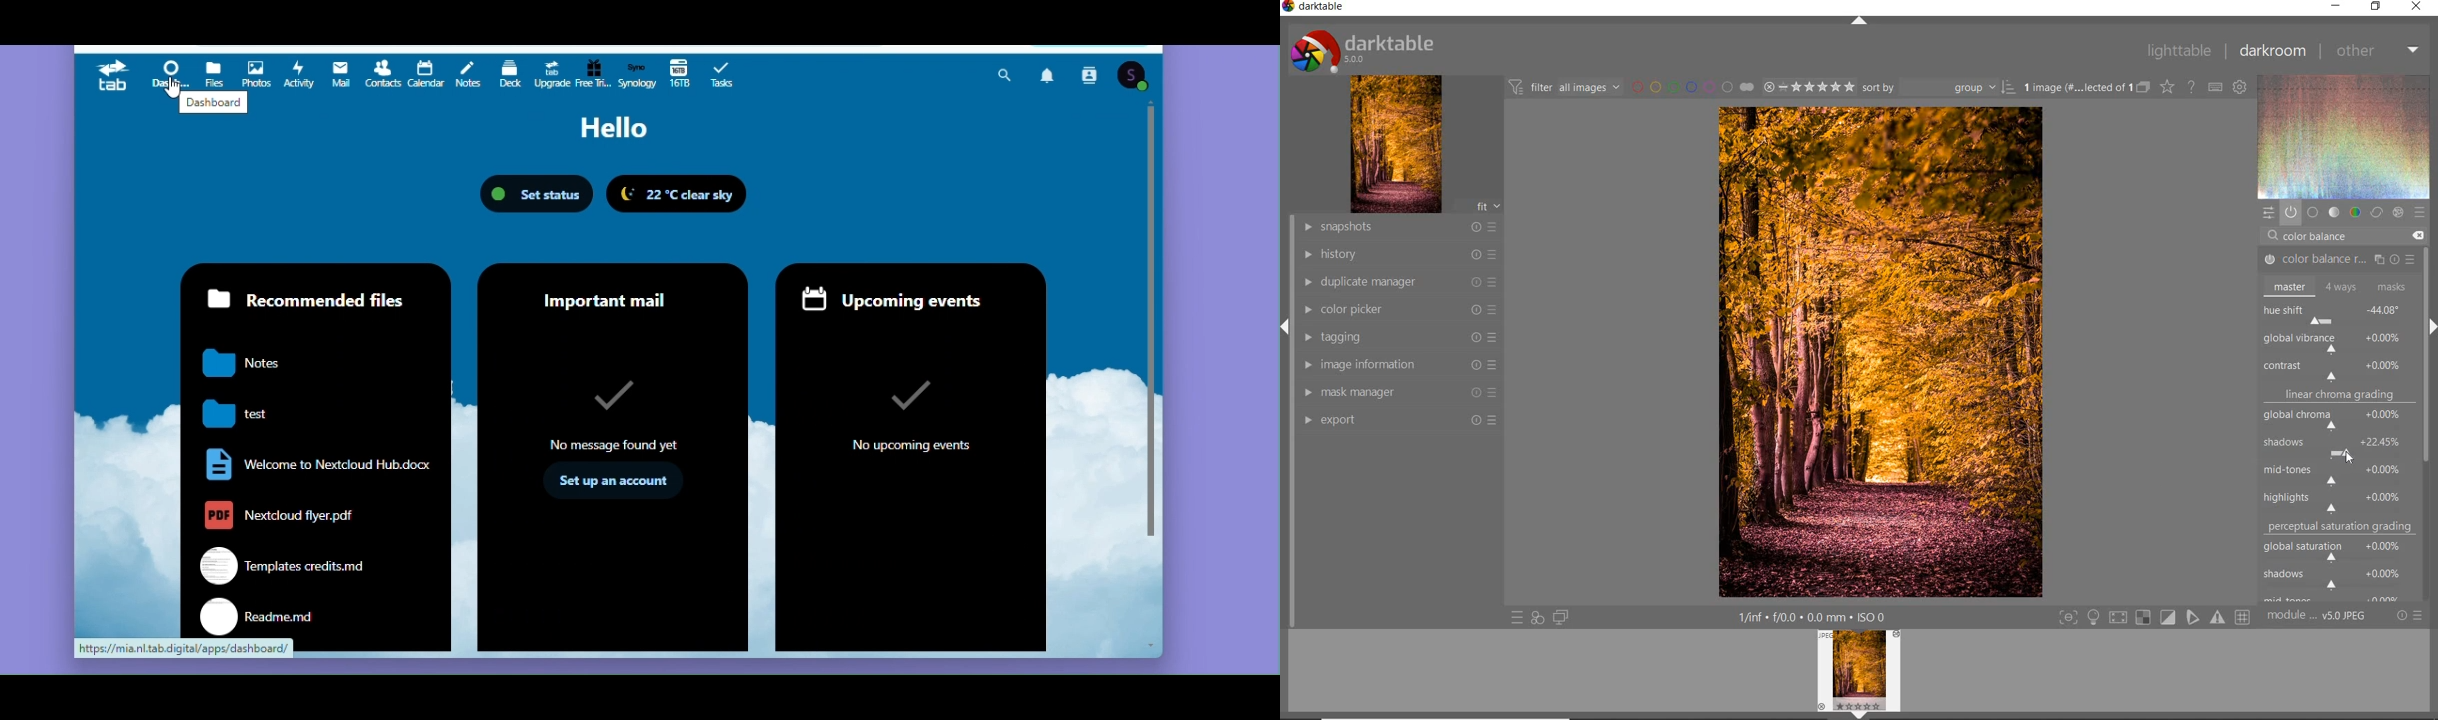 This screenshot has height=728, width=2464. I want to click on Upgrade, so click(550, 75).